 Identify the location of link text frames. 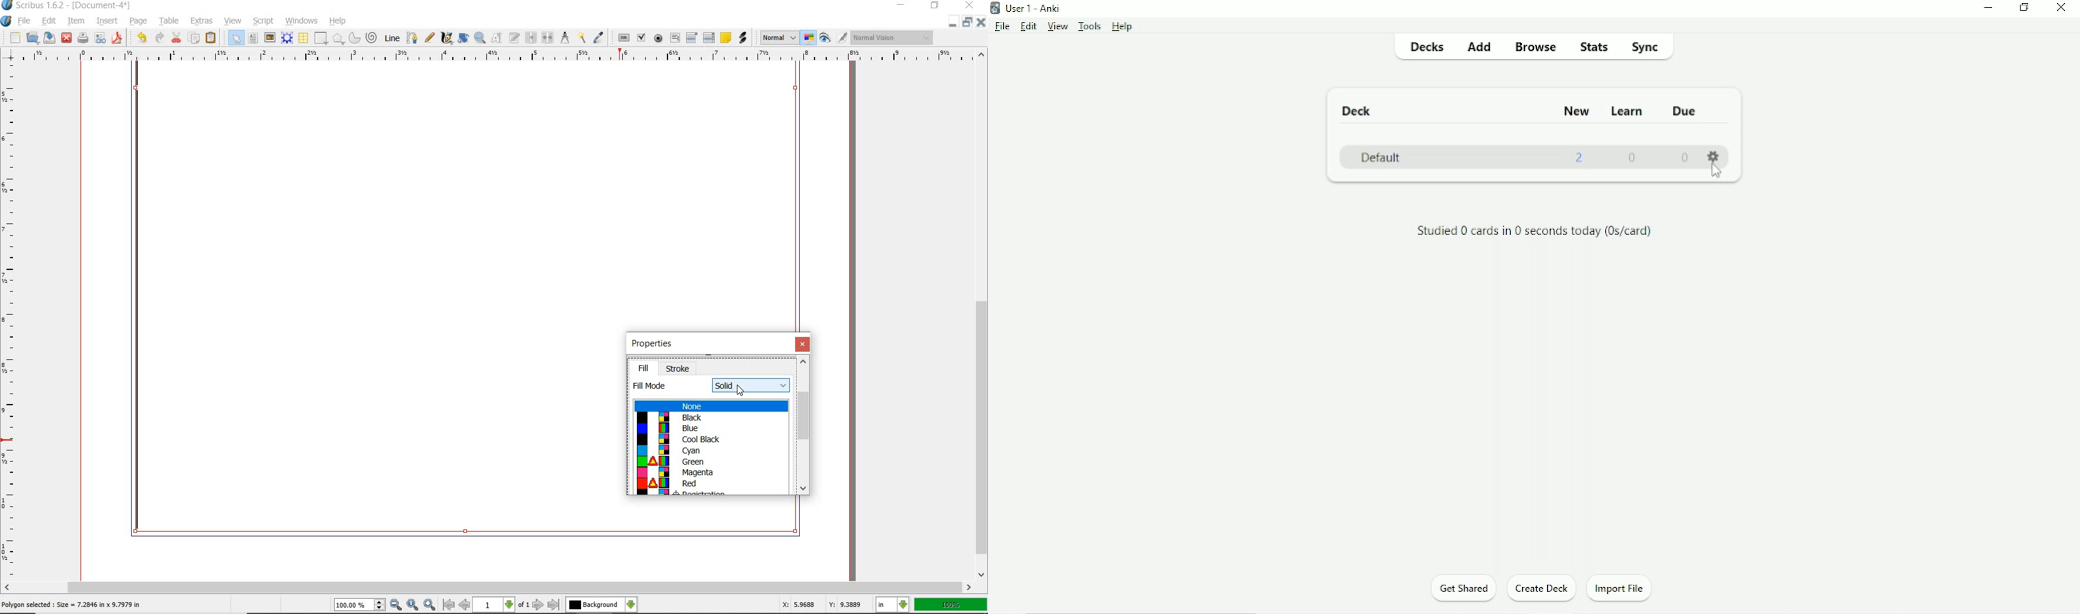
(529, 37).